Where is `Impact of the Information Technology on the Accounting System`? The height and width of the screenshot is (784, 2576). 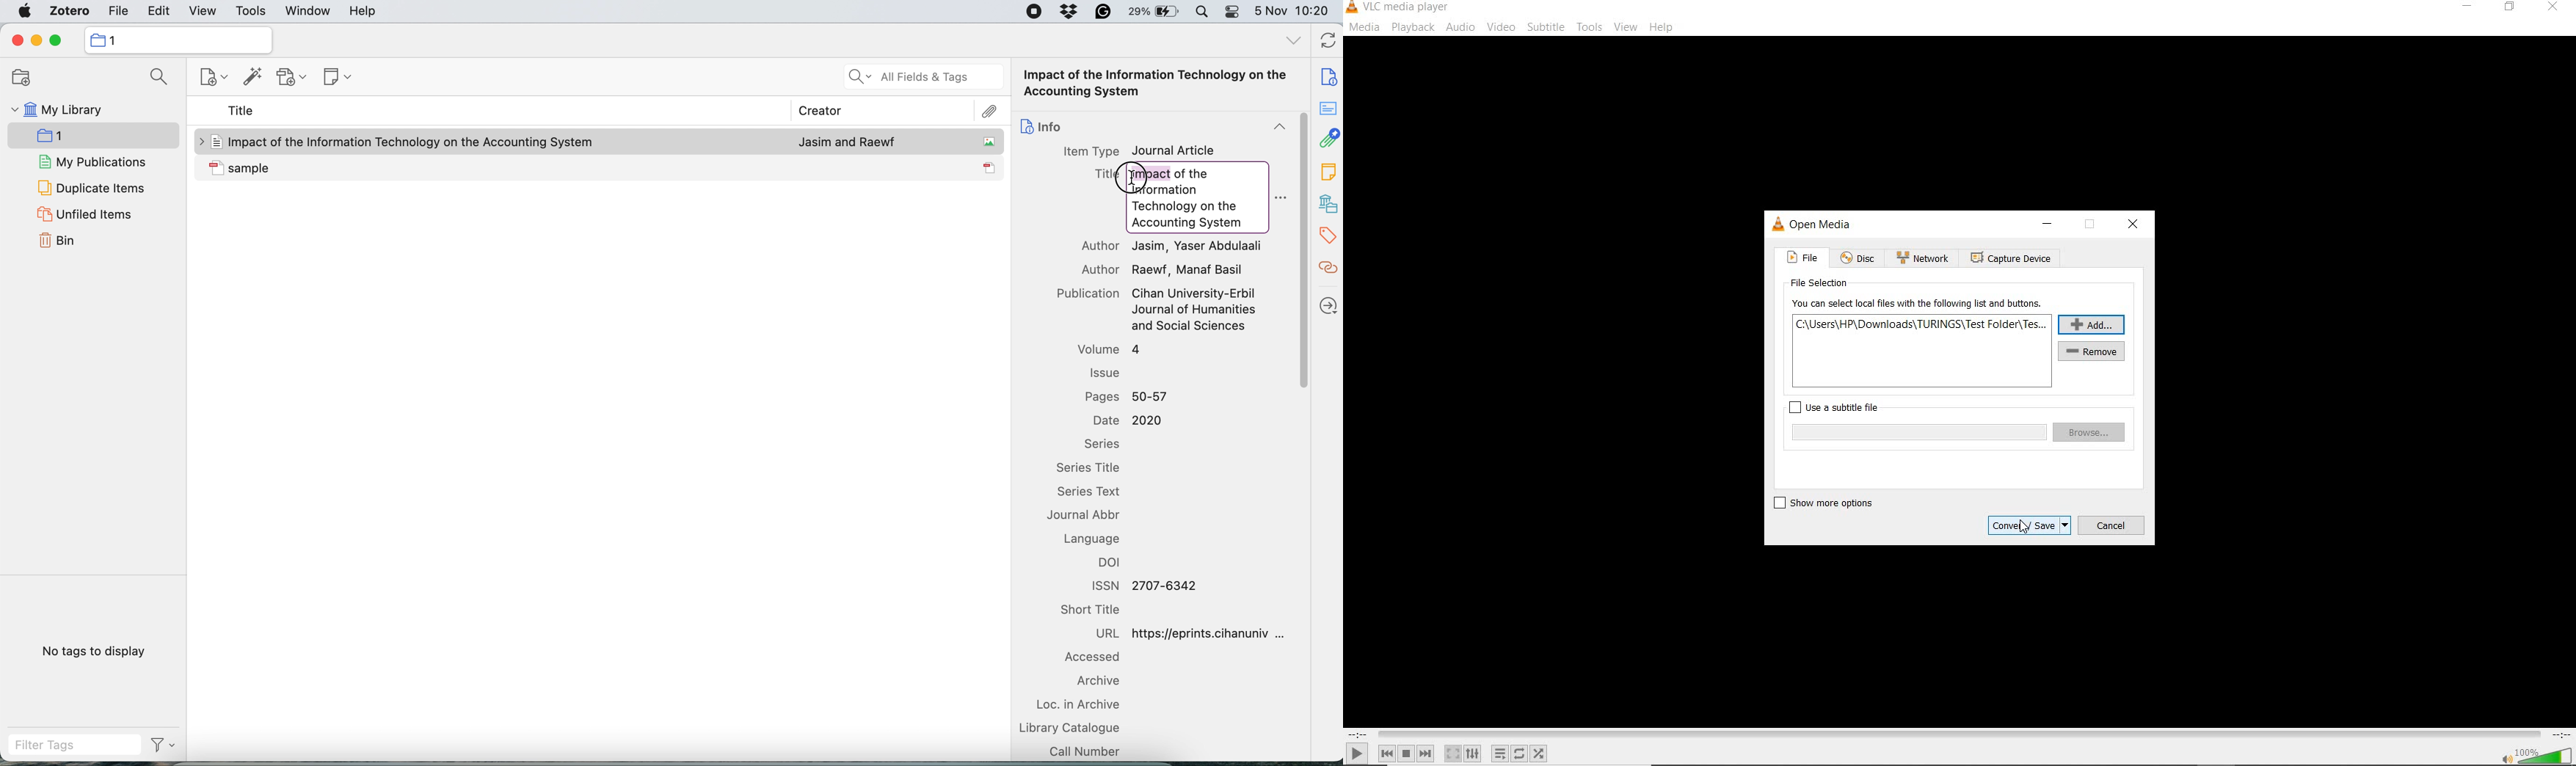 Impact of the Information Technology on the Accounting System is located at coordinates (413, 142).